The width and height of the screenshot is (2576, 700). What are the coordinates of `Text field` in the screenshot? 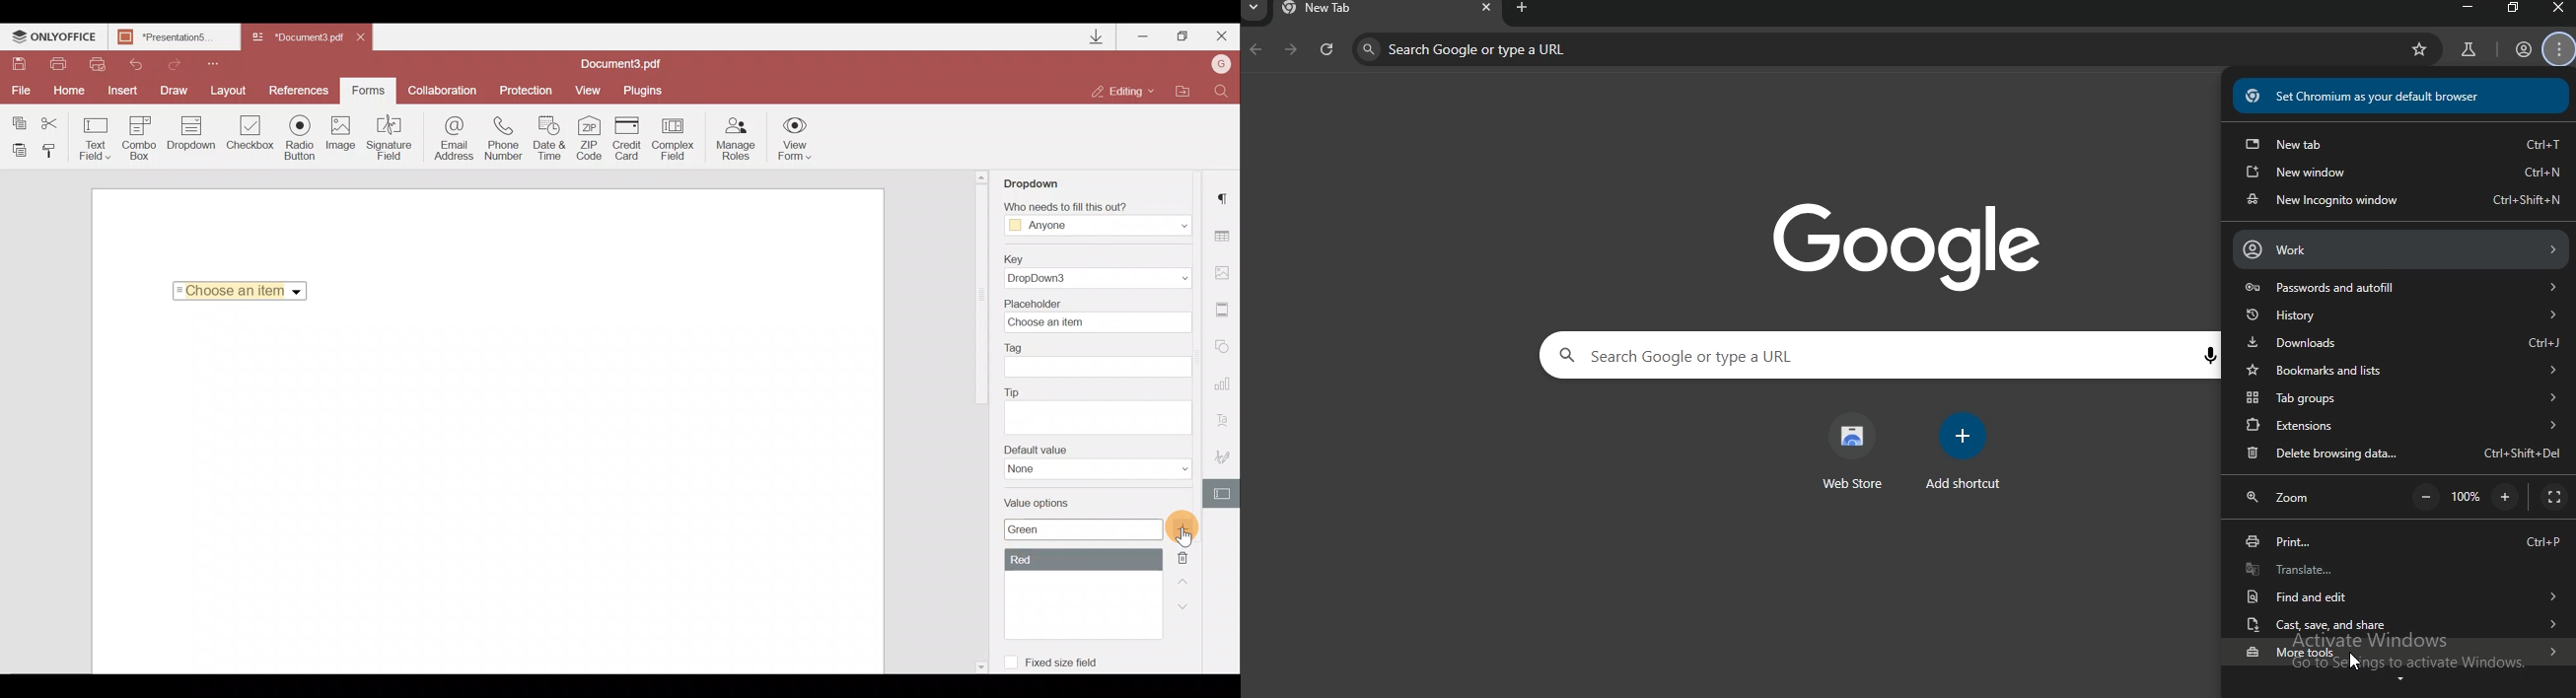 It's located at (93, 138).